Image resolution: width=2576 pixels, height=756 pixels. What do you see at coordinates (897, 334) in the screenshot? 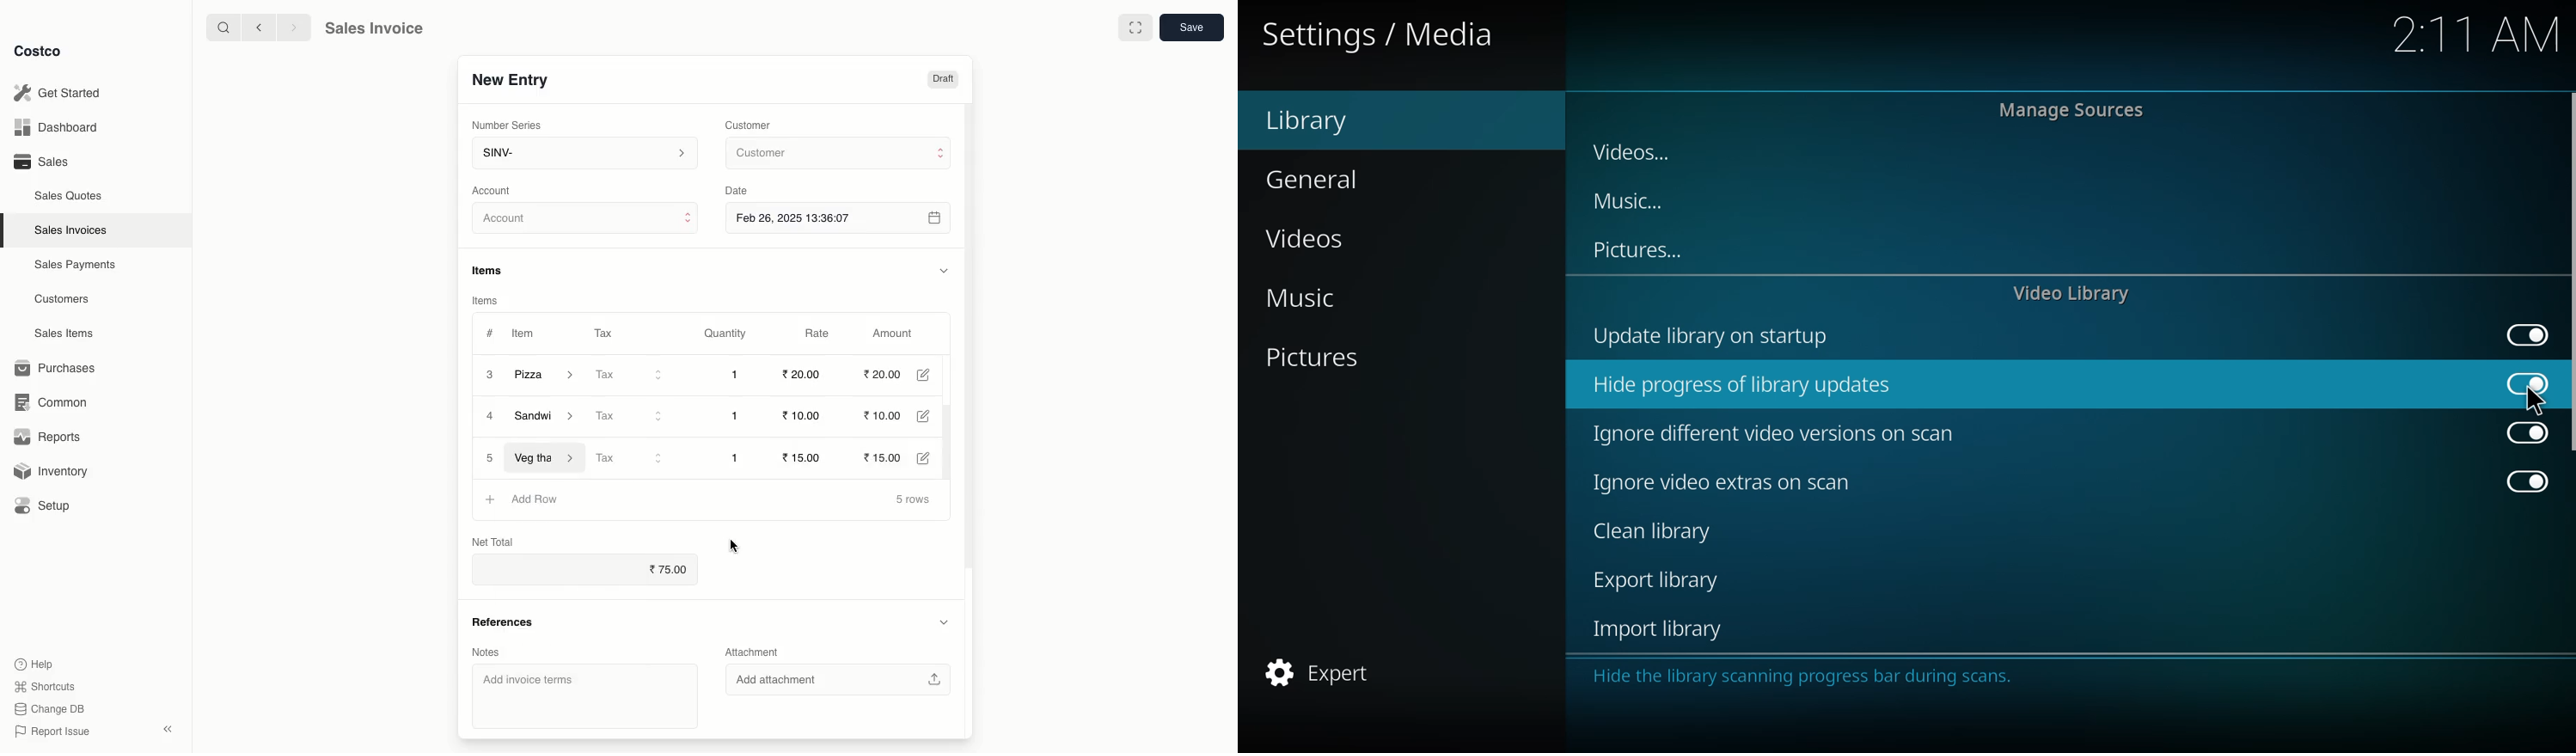
I see `Amount` at bounding box center [897, 334].